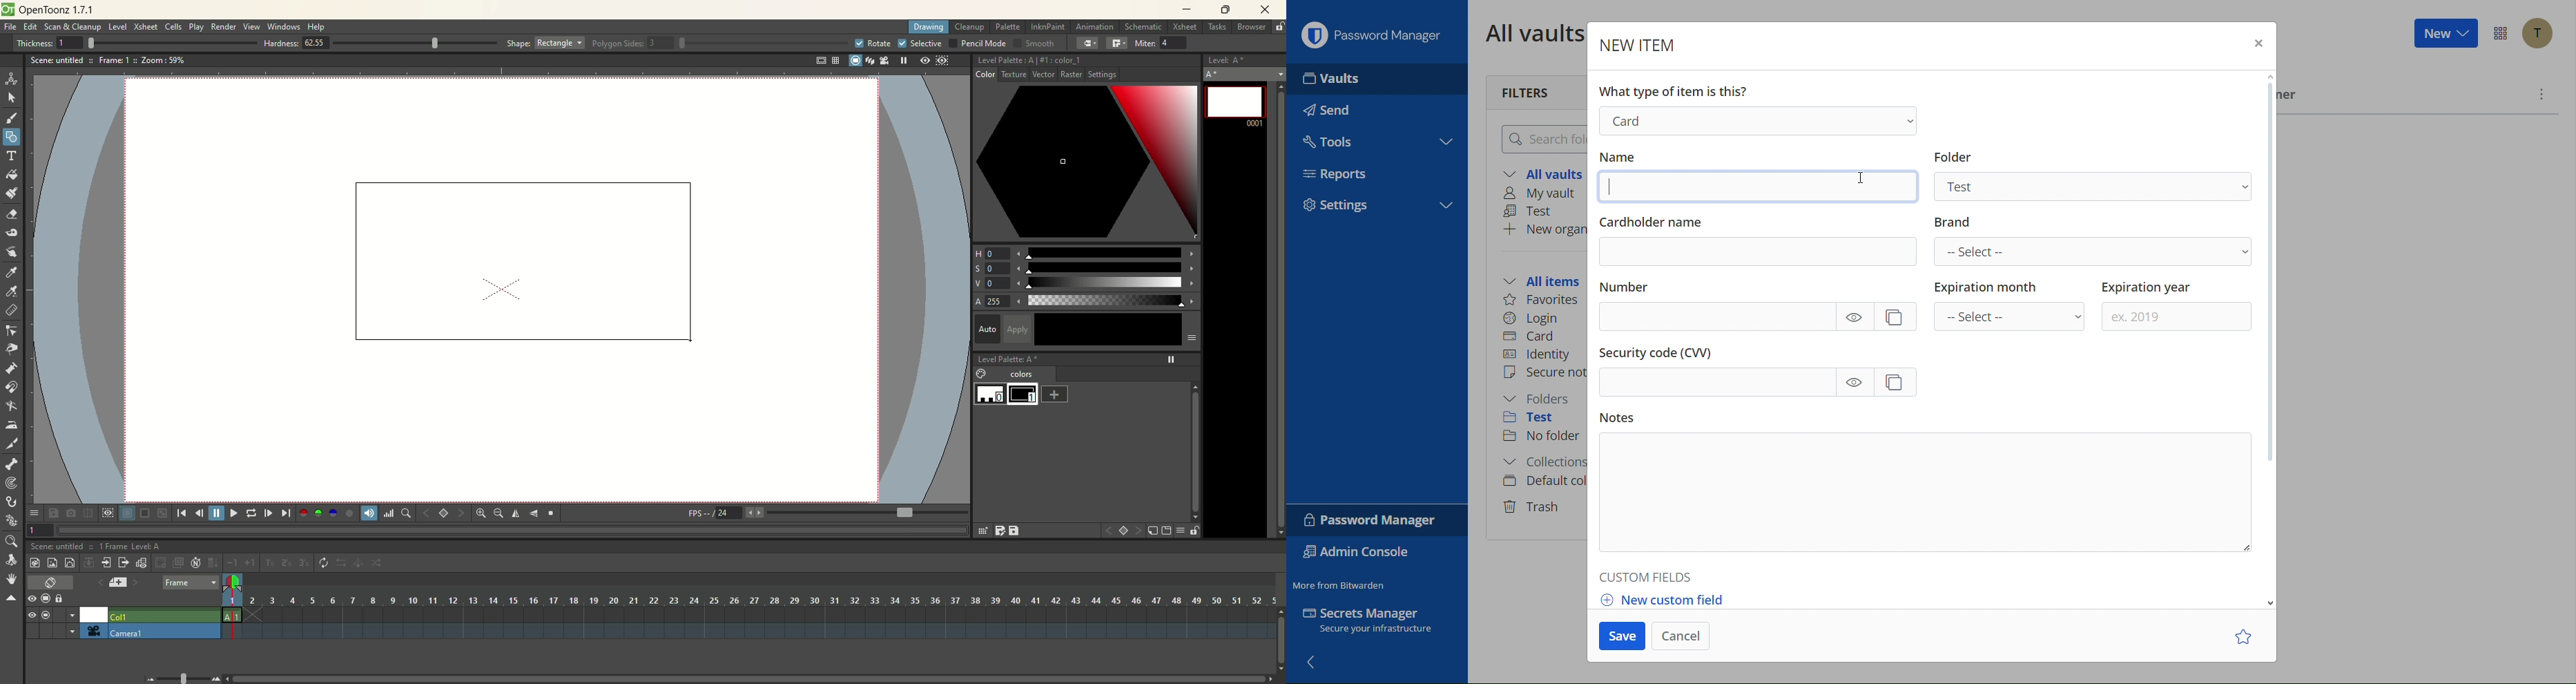 This screenshot has height=700, width=2576. Describe the element at coordinates (1380, 36) in the screenshot. I see `Password Manager` at that location.